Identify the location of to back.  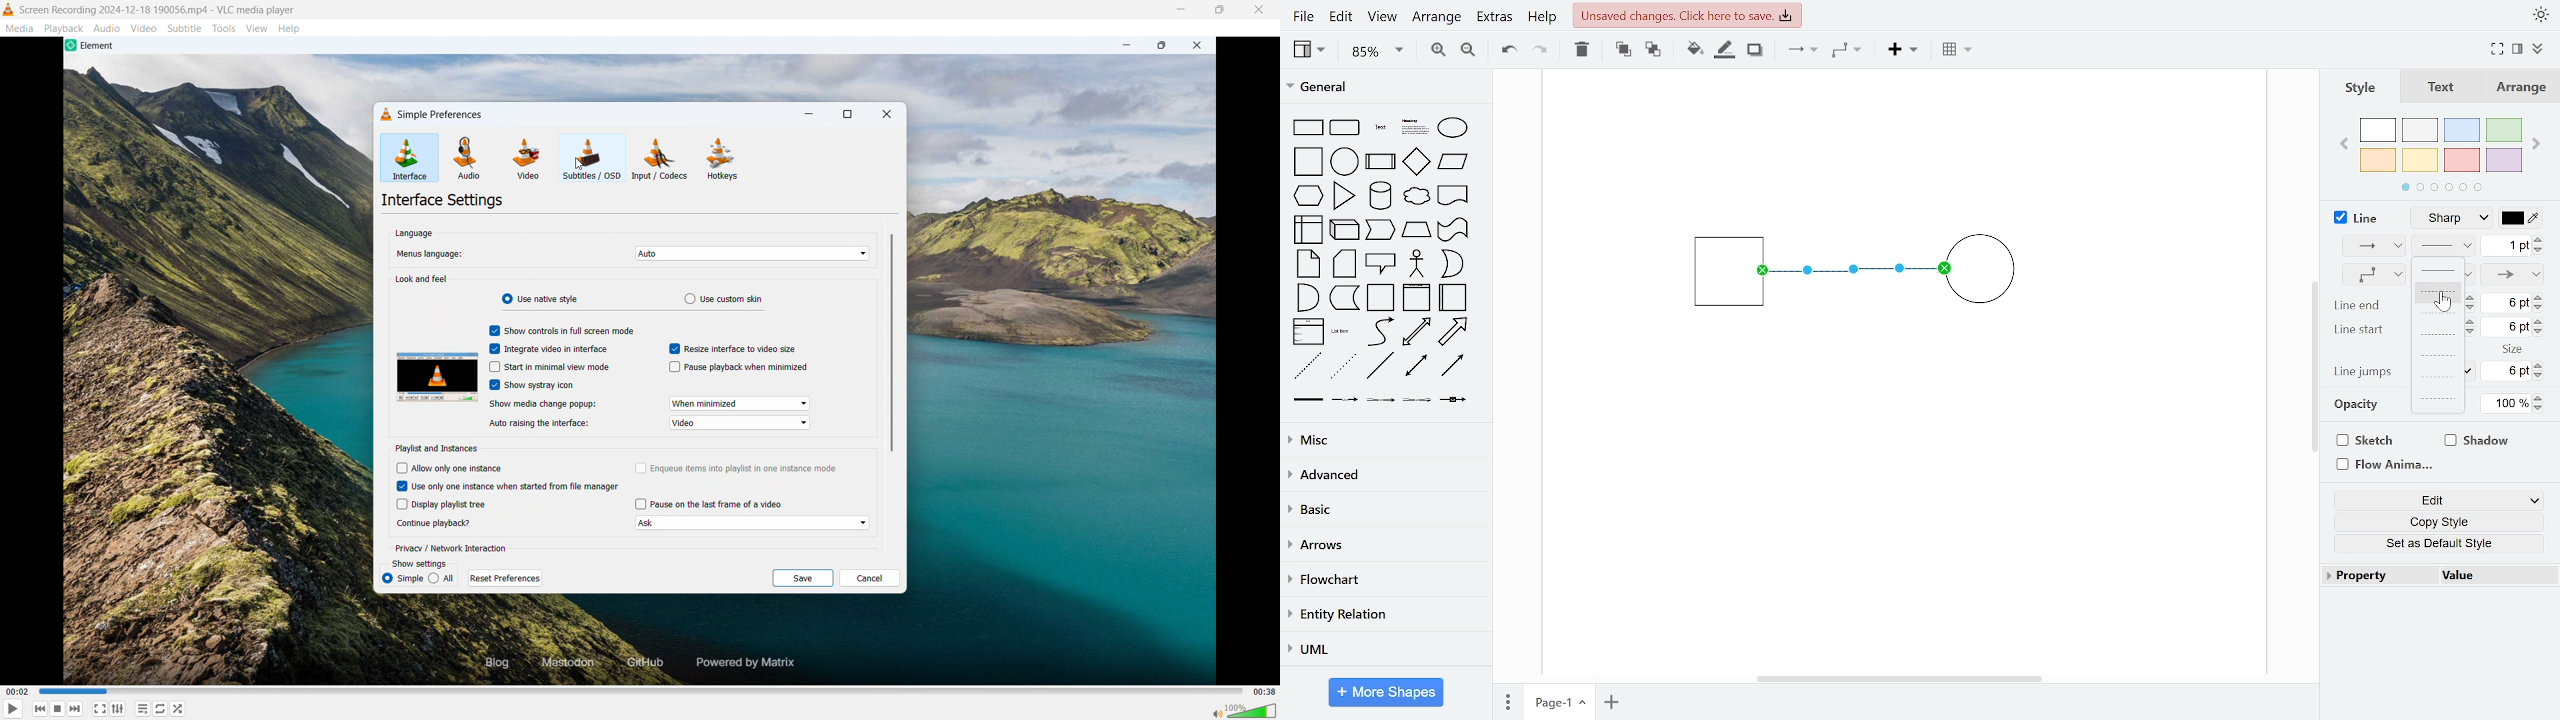
(1654, 51).